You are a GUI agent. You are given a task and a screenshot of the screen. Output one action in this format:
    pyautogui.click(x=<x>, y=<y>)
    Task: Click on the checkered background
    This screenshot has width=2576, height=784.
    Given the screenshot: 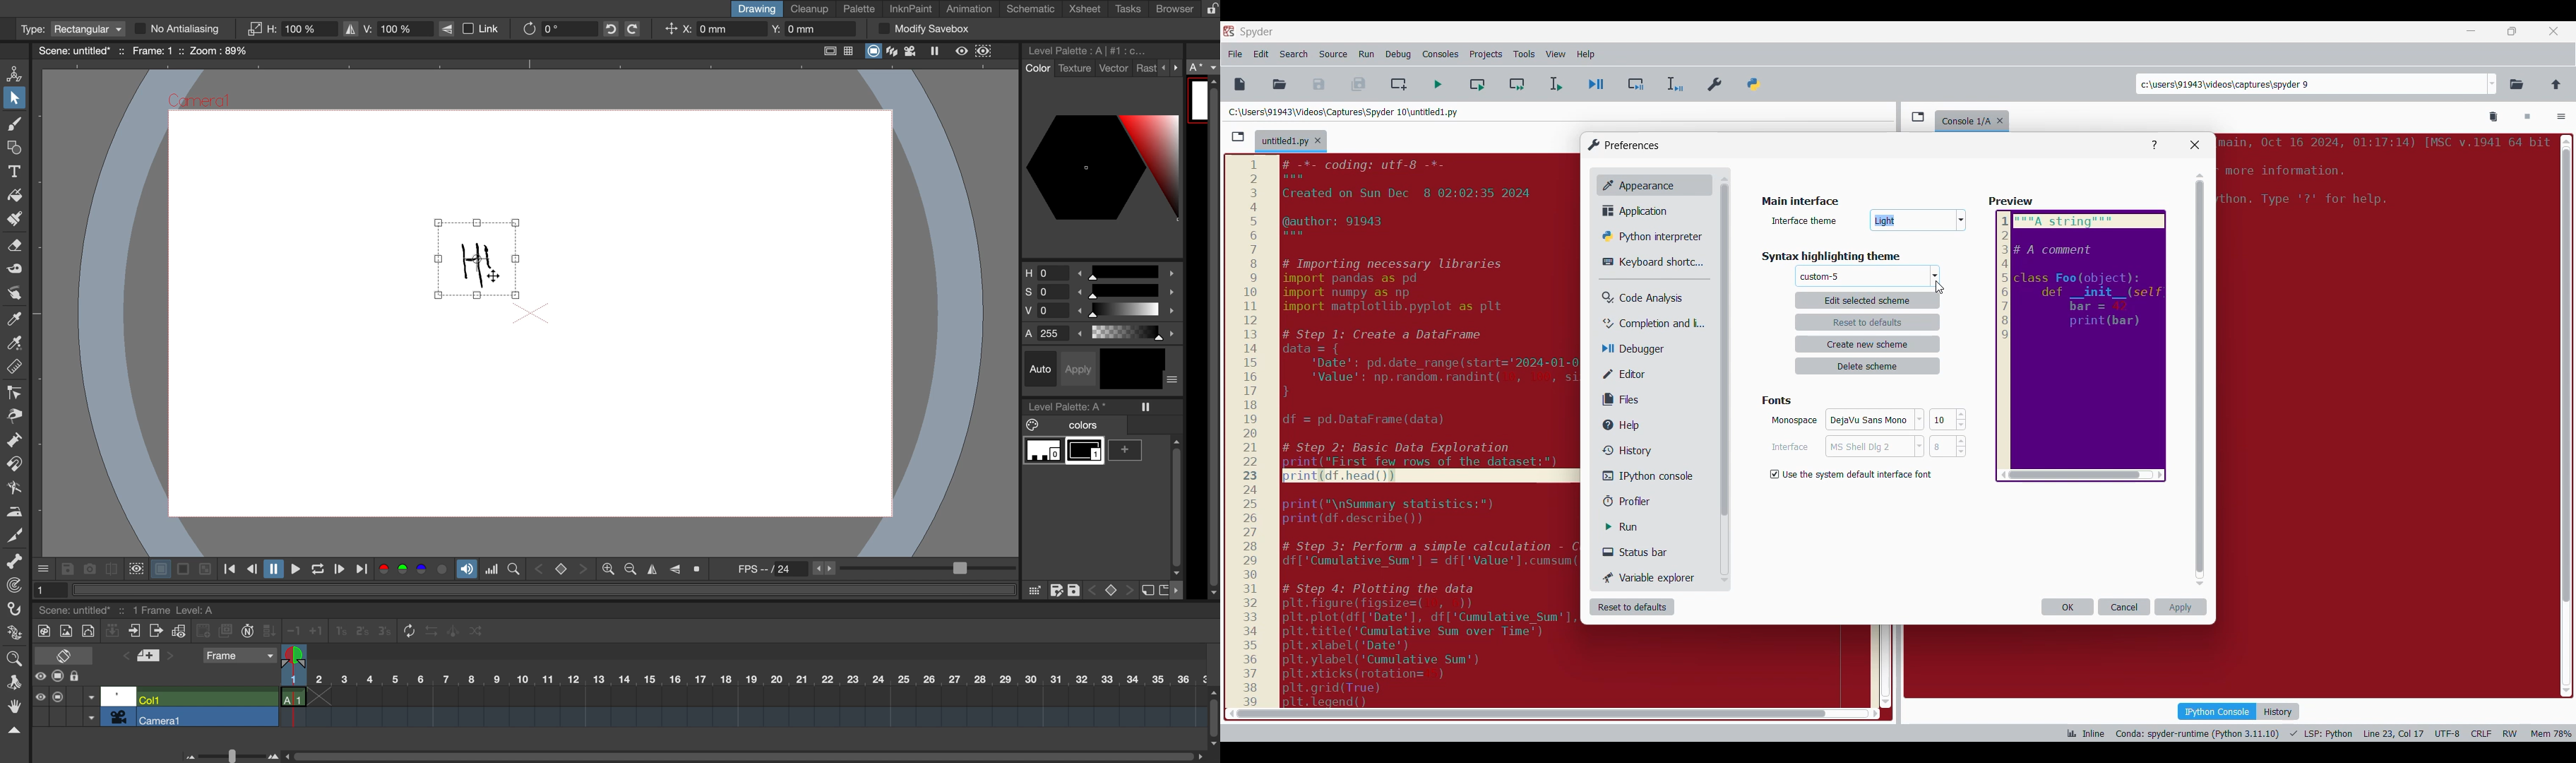 What is the action you would take?
    pyautogui.click(x=204, y=568)
    